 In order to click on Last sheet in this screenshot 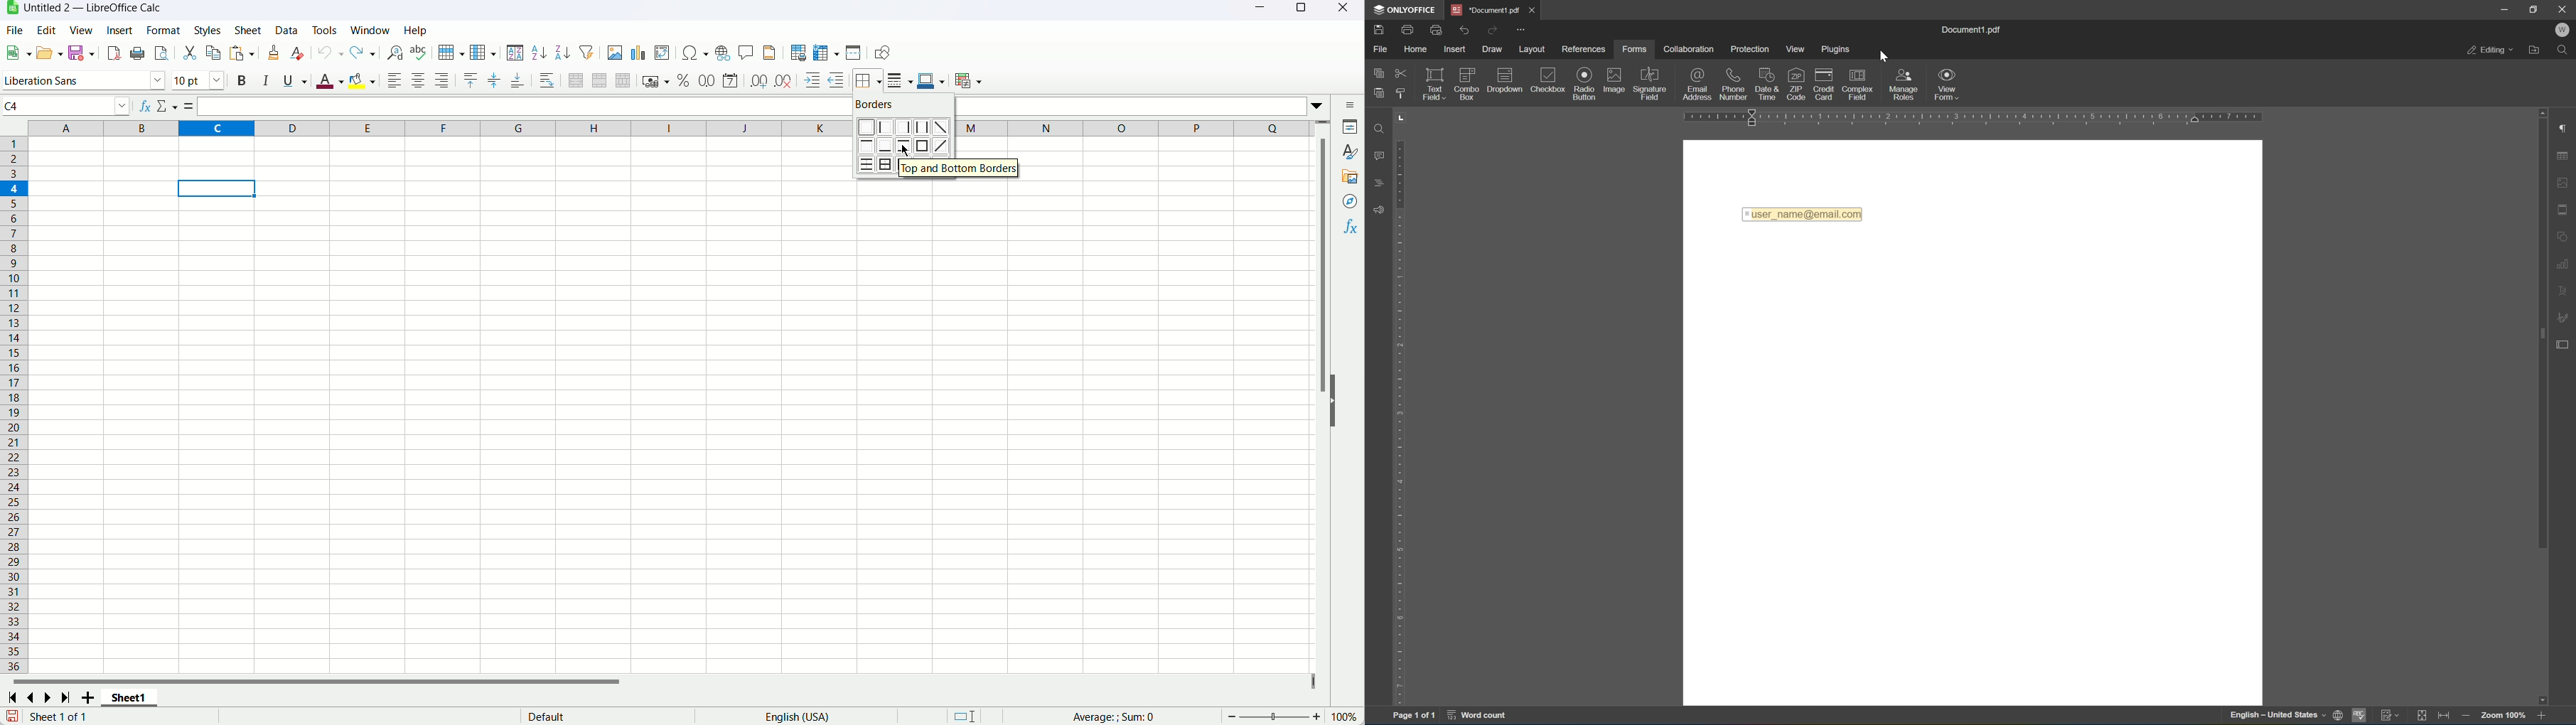, I will do `click(67, 698)`.